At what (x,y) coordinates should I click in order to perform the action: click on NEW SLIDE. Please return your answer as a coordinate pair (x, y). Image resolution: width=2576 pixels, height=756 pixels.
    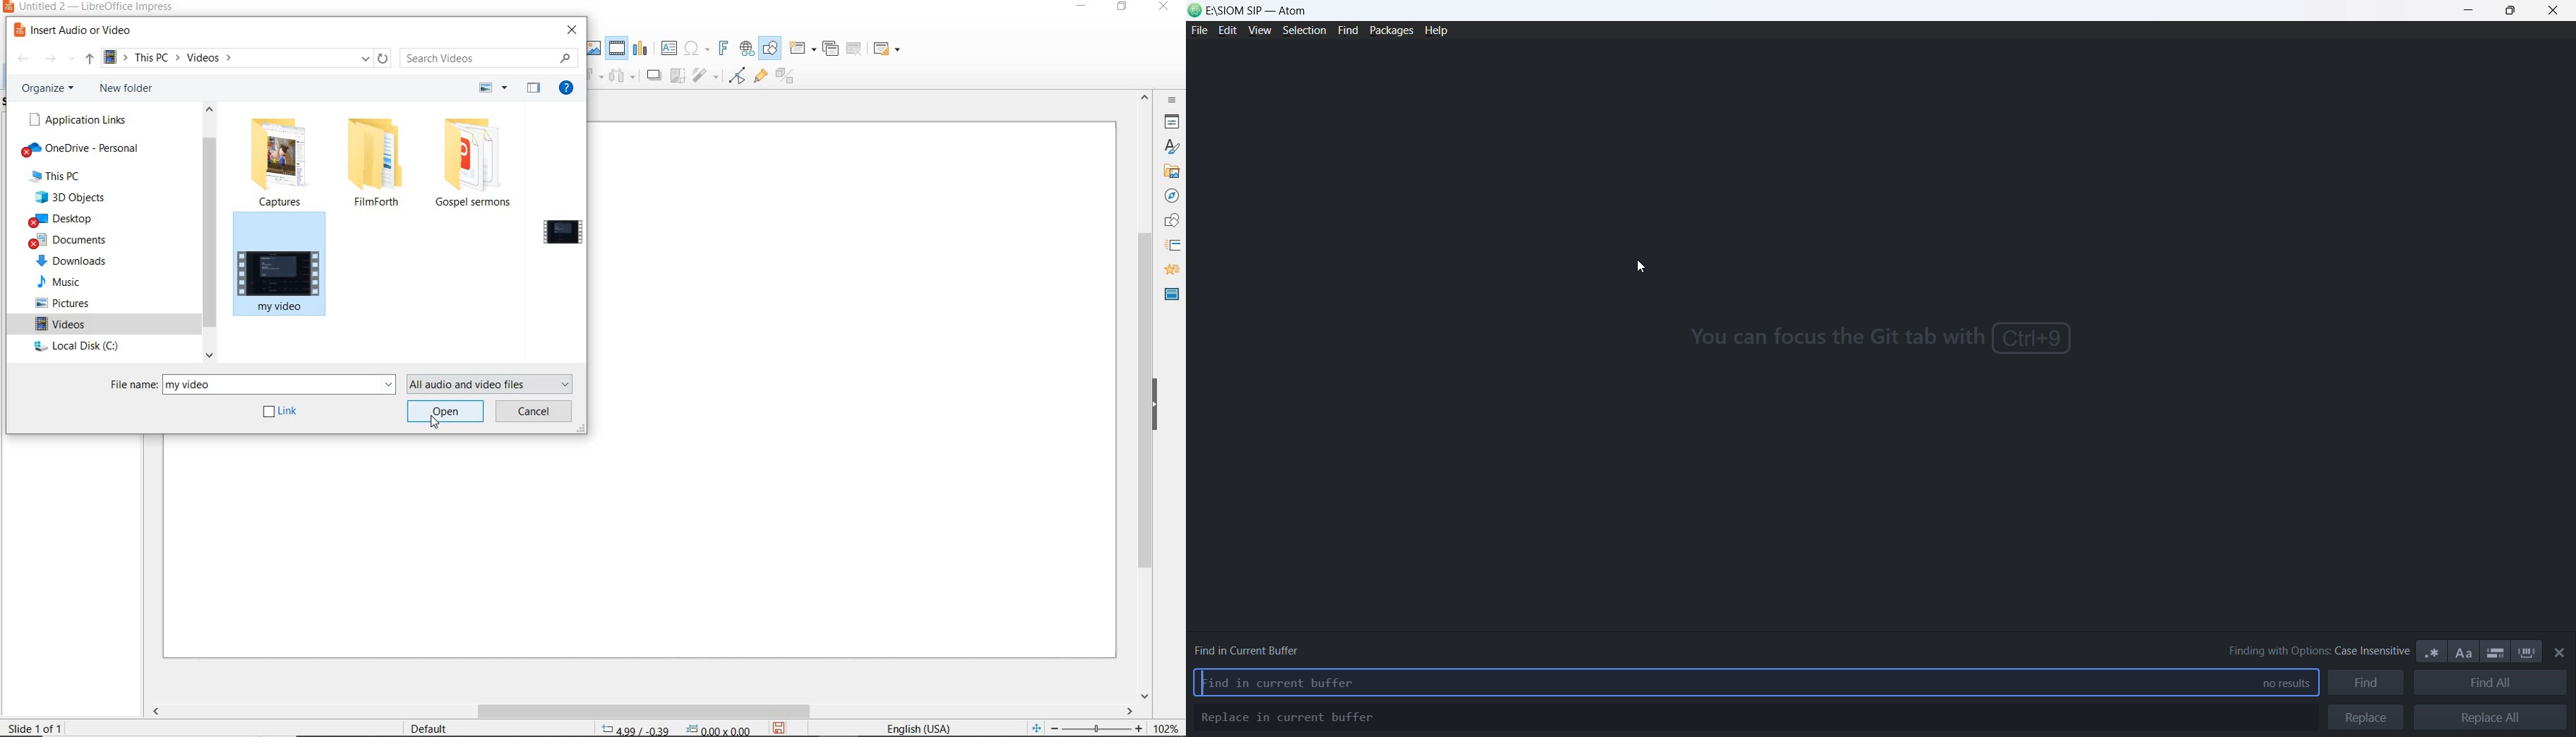
    Looking at the image, I should click on (802, 47).